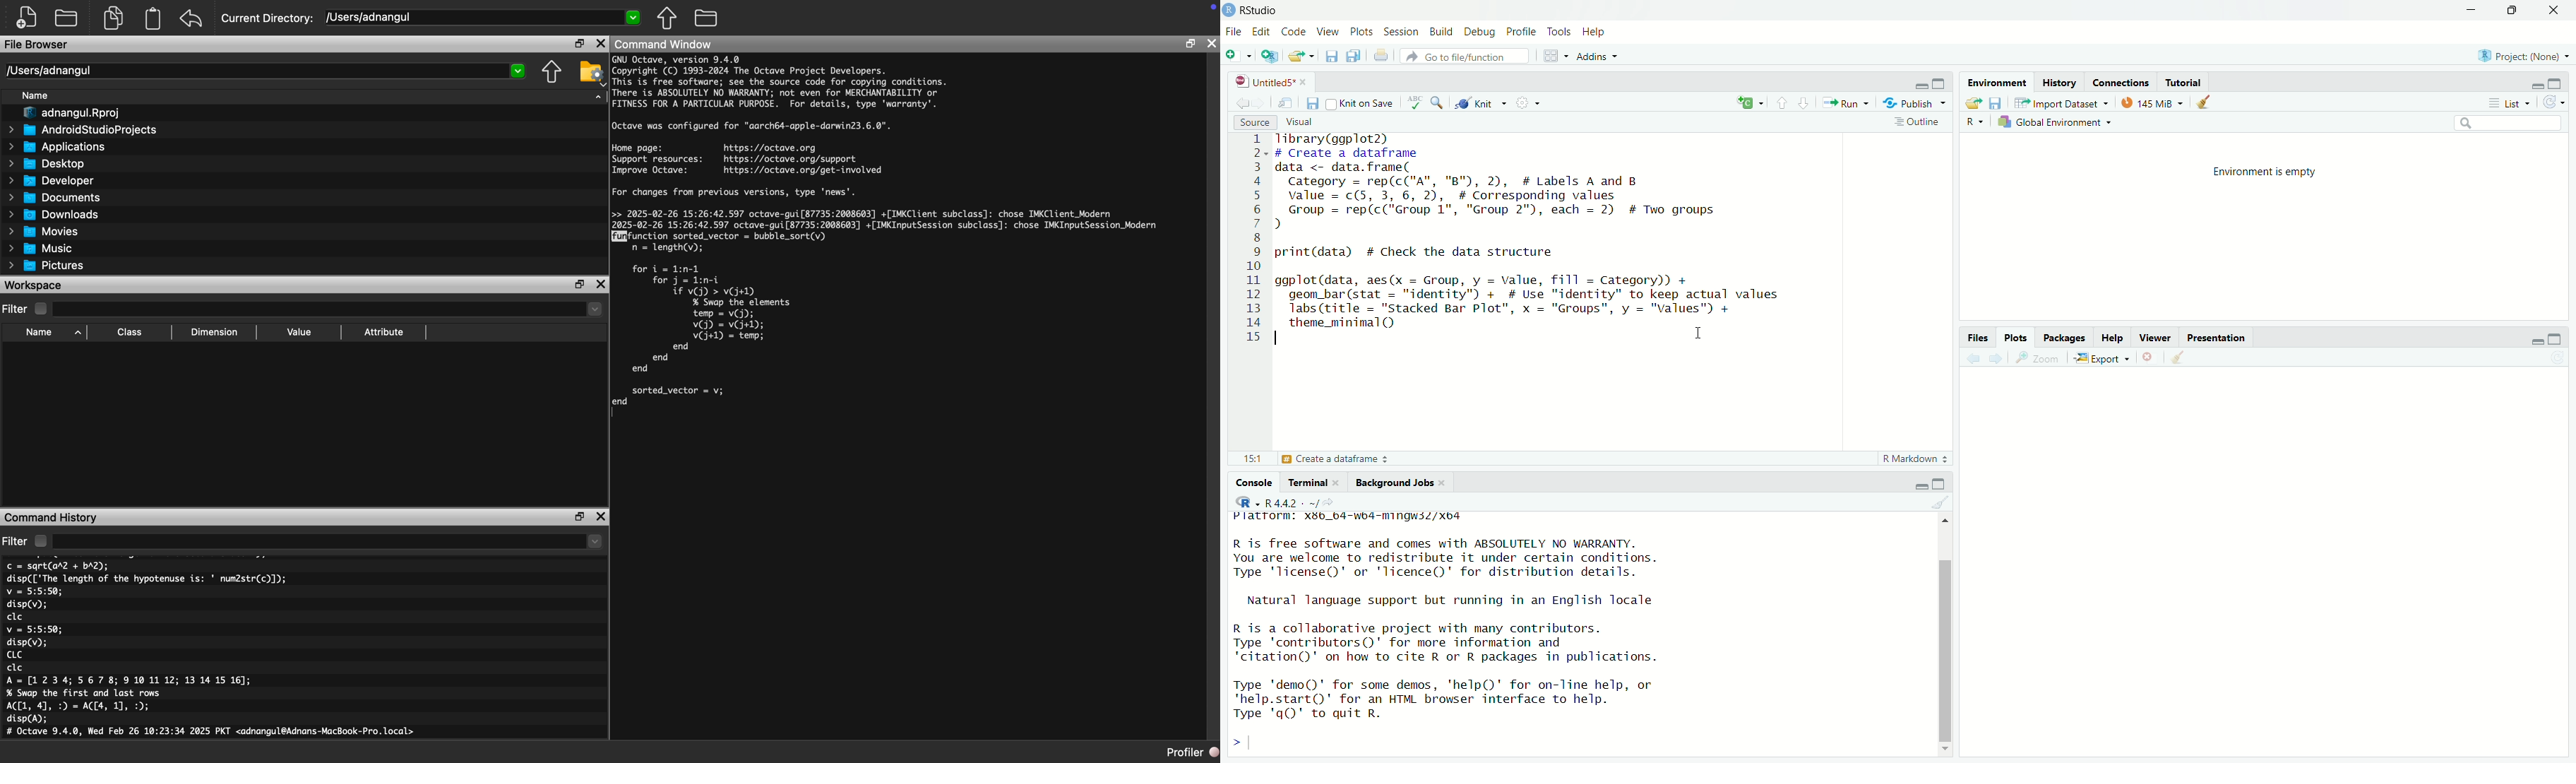 The height and width of the screenshot is (784, 2576). What do you see at coordinates (1945, 644) in the screenshot?
I see `Scrollbar` at bounding box center [1945, 644].